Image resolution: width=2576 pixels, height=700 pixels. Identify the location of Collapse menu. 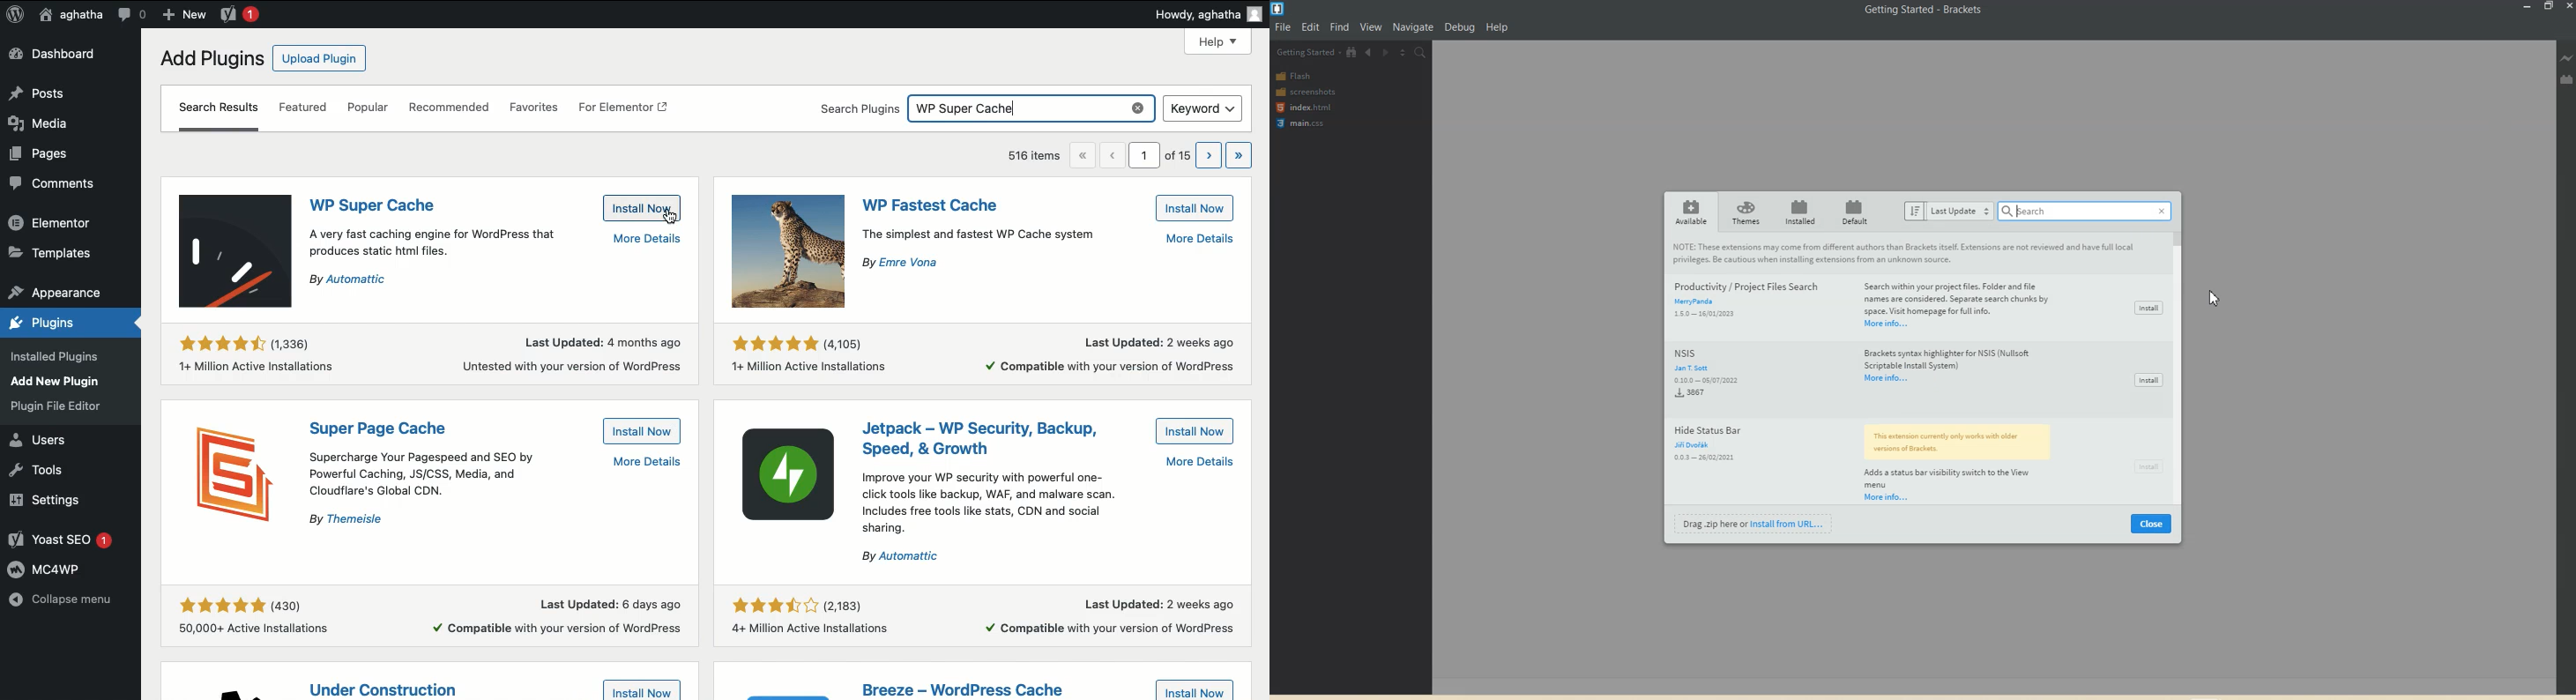
(63, 598).